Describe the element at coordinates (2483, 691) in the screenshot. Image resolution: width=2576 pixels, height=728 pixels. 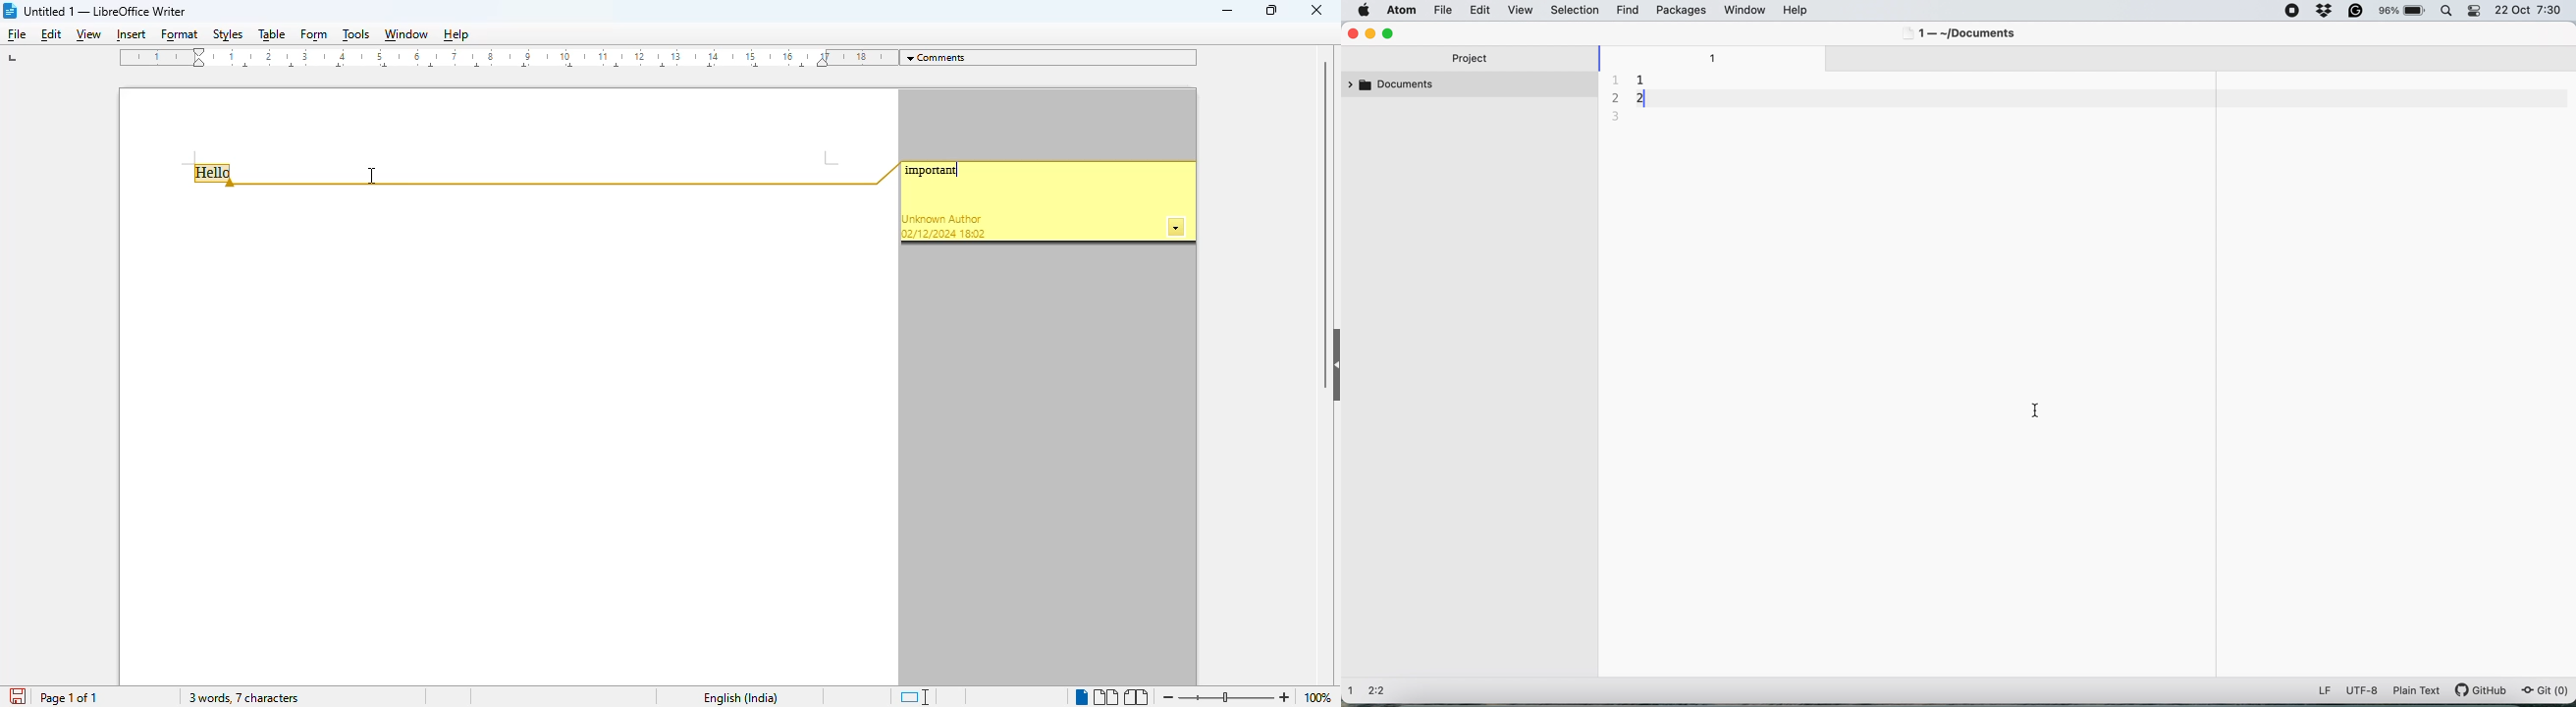
I see `git hub` at that location.